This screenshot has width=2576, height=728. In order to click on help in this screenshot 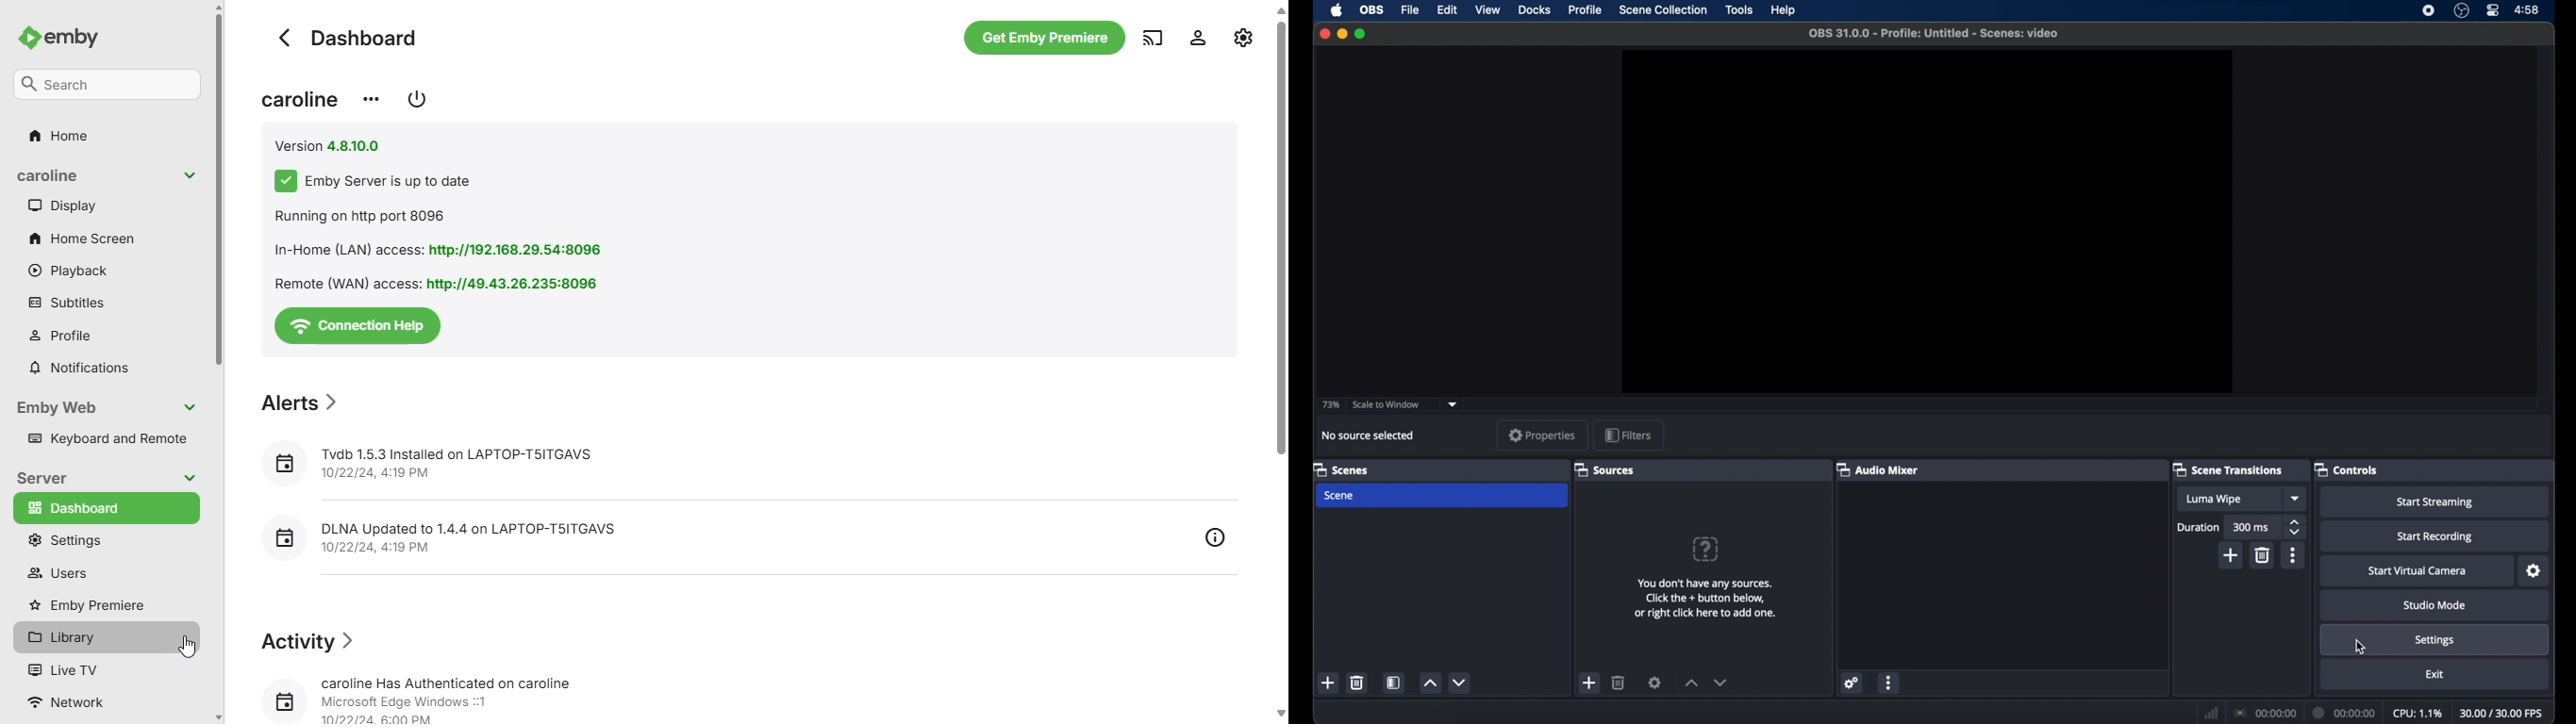, I will do `click(1783, 10)`.